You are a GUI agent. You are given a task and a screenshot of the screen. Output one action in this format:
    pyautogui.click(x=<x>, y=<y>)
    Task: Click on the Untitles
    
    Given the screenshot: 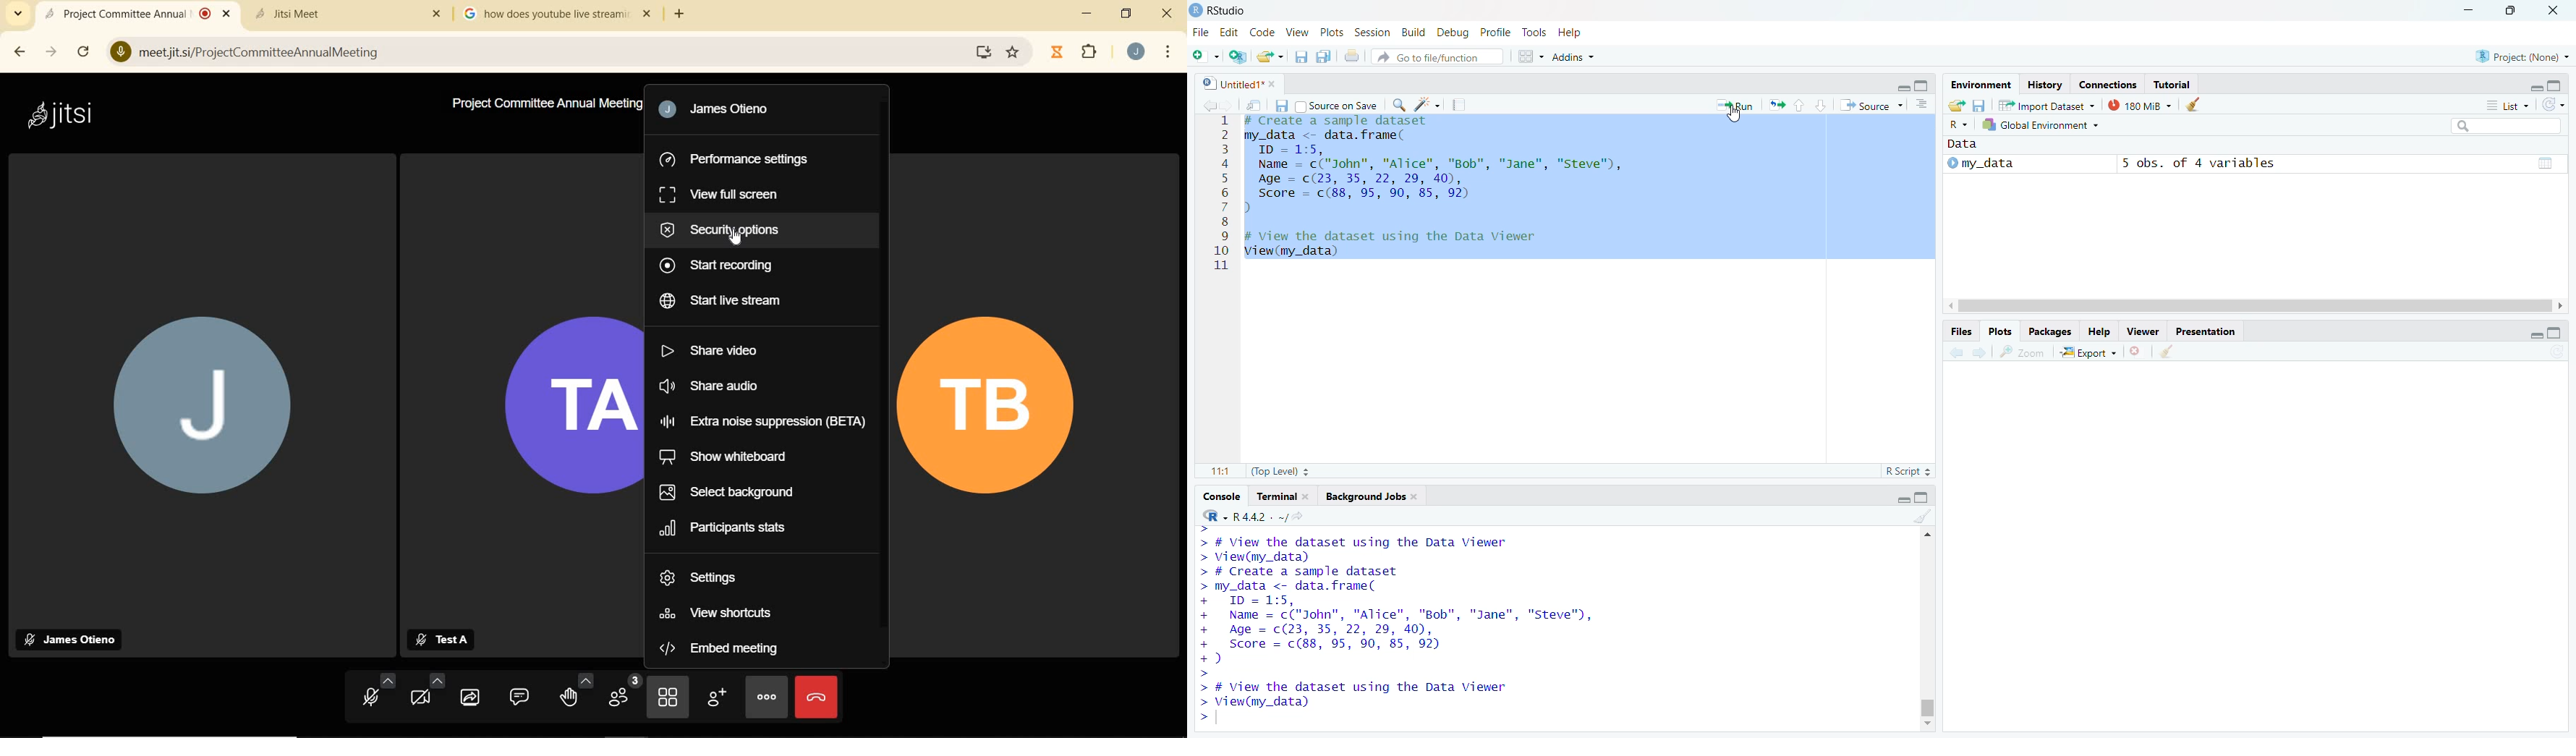 What is the action you would take?
    pyautogui.click(x=1238, y=83)
    